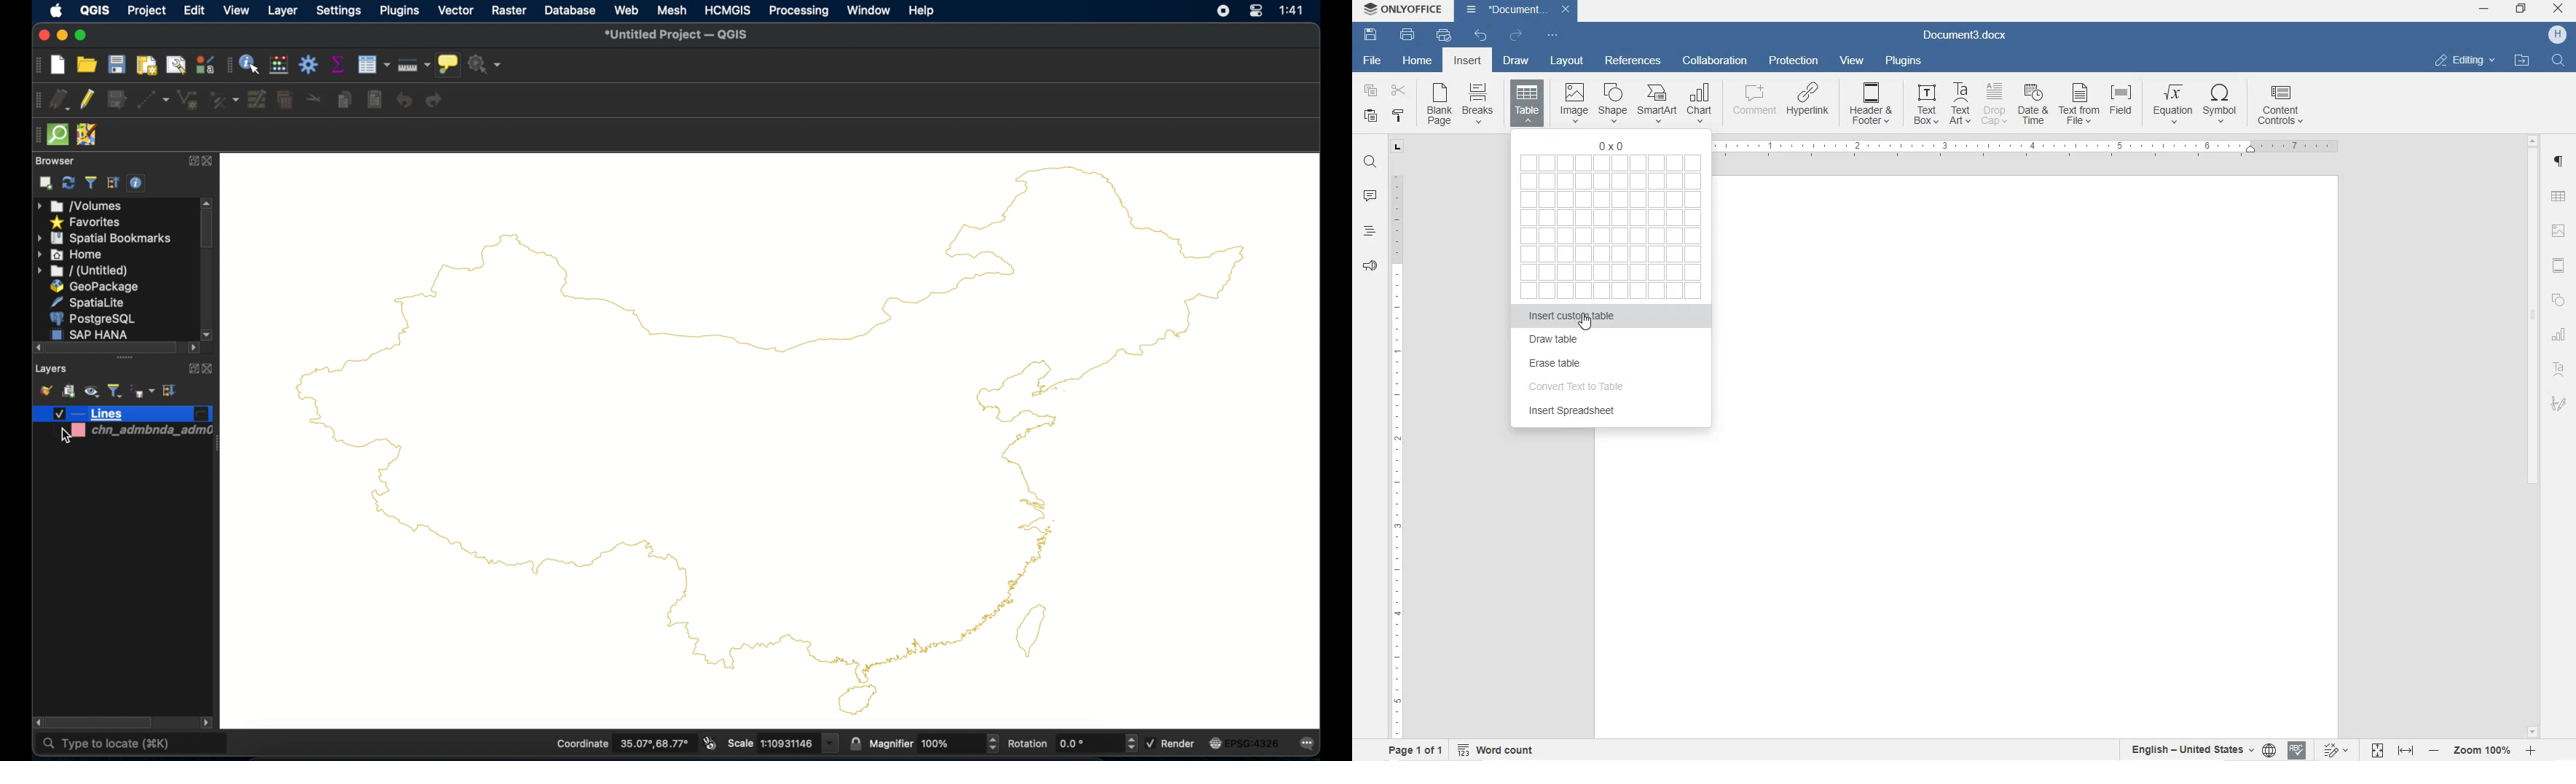 The height and width of the screenshot is (784, 2576). I want to click on minimize, so click(63, 36).